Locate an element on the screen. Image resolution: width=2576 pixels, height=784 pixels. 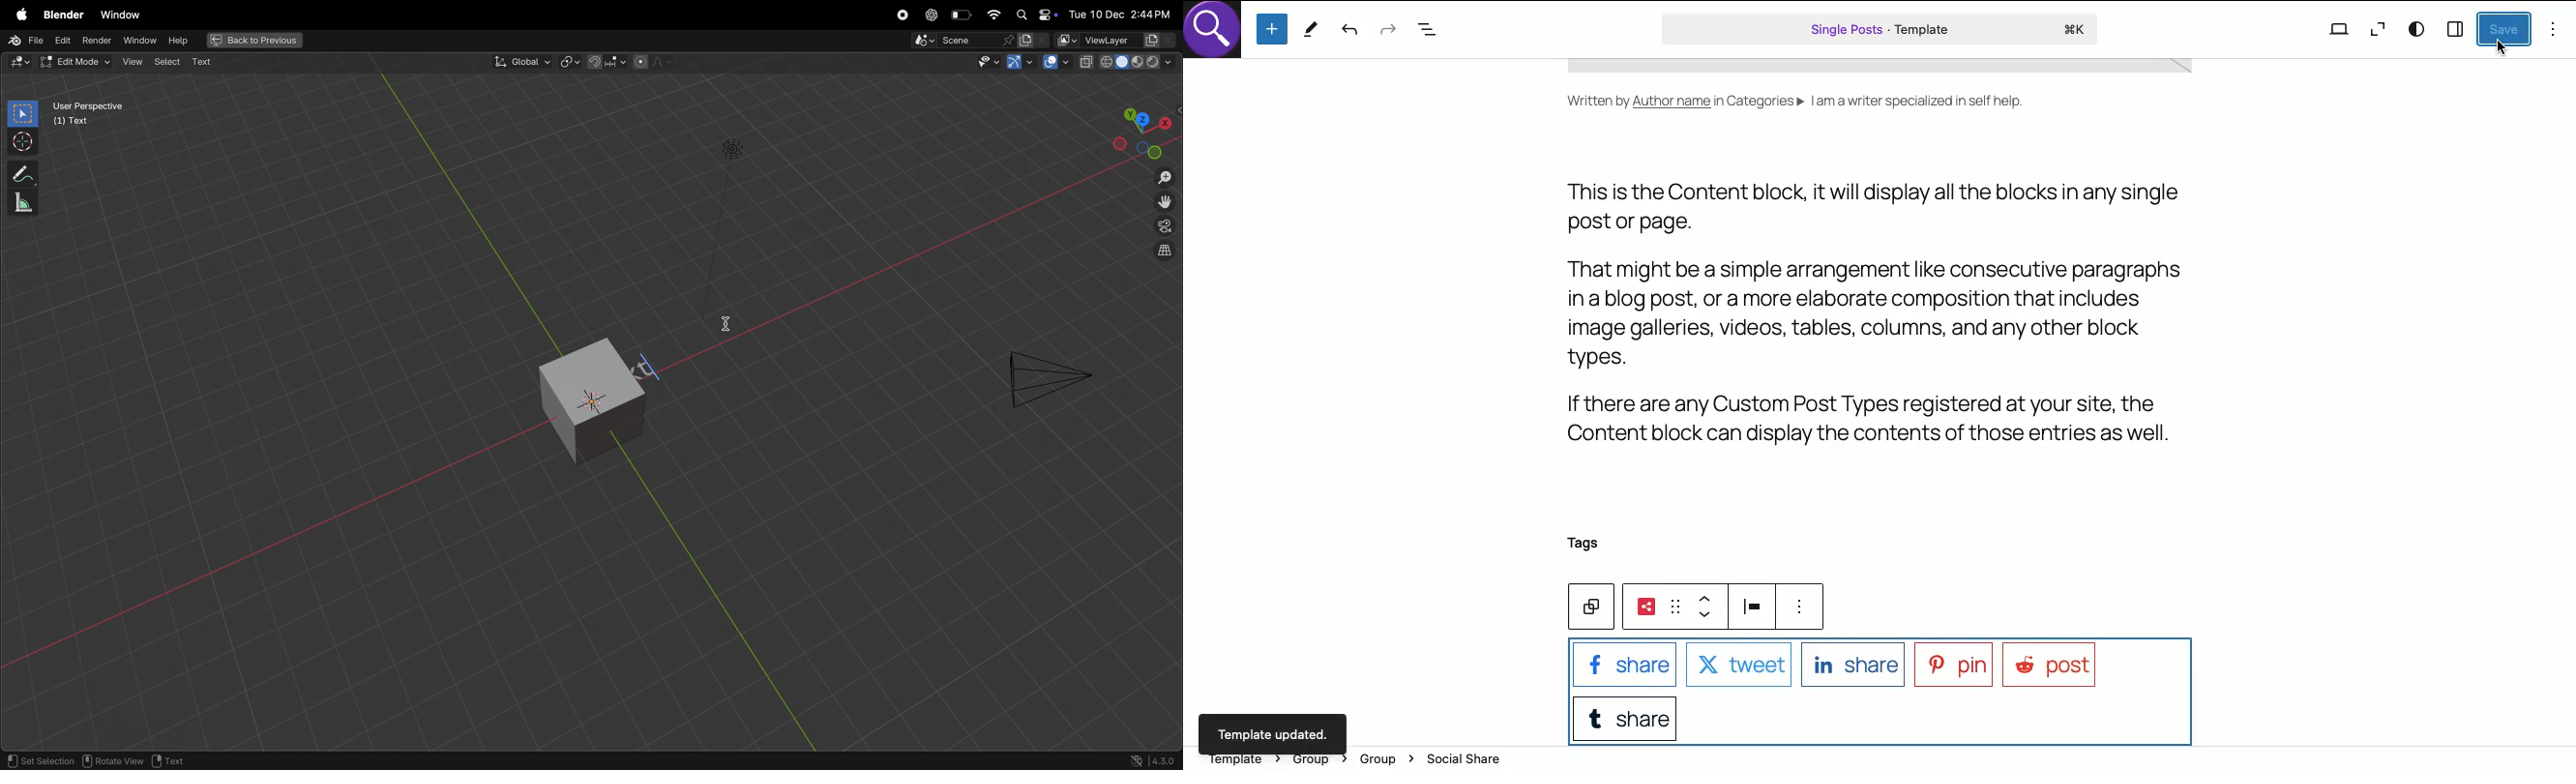
zoom is located at coordinates (1163, 176).